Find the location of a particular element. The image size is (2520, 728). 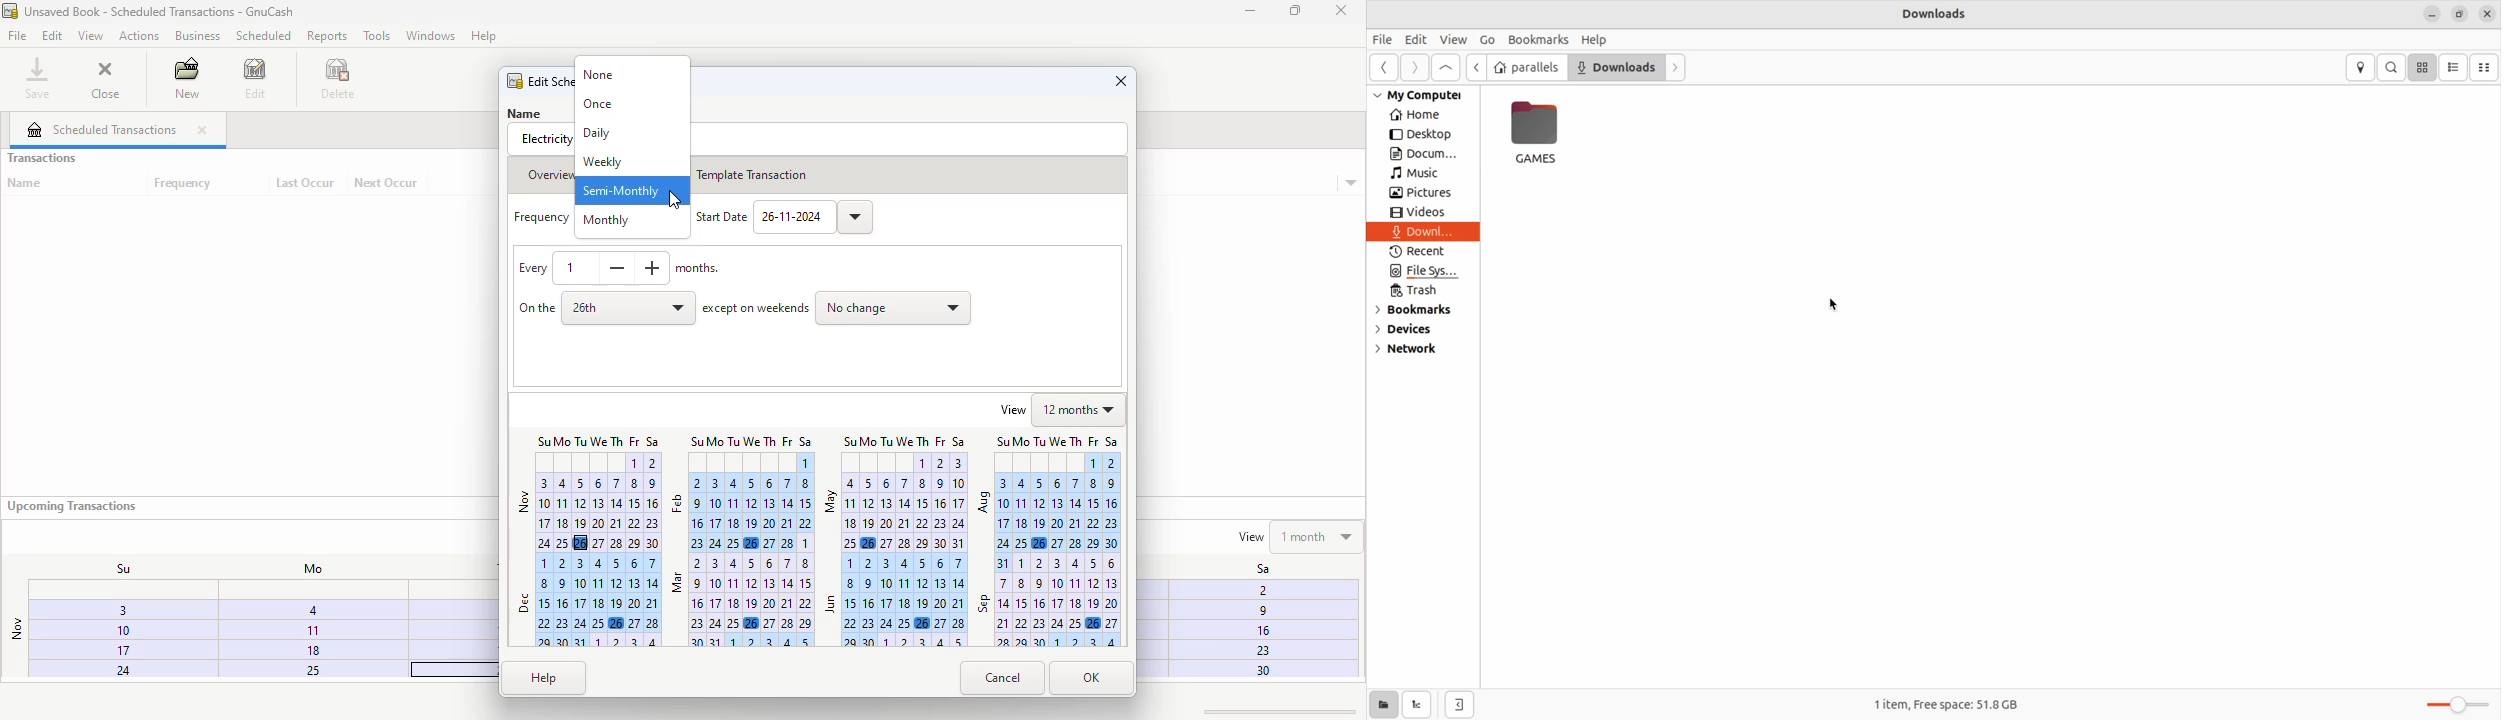

maximize is located at coordinates (1295, 10).